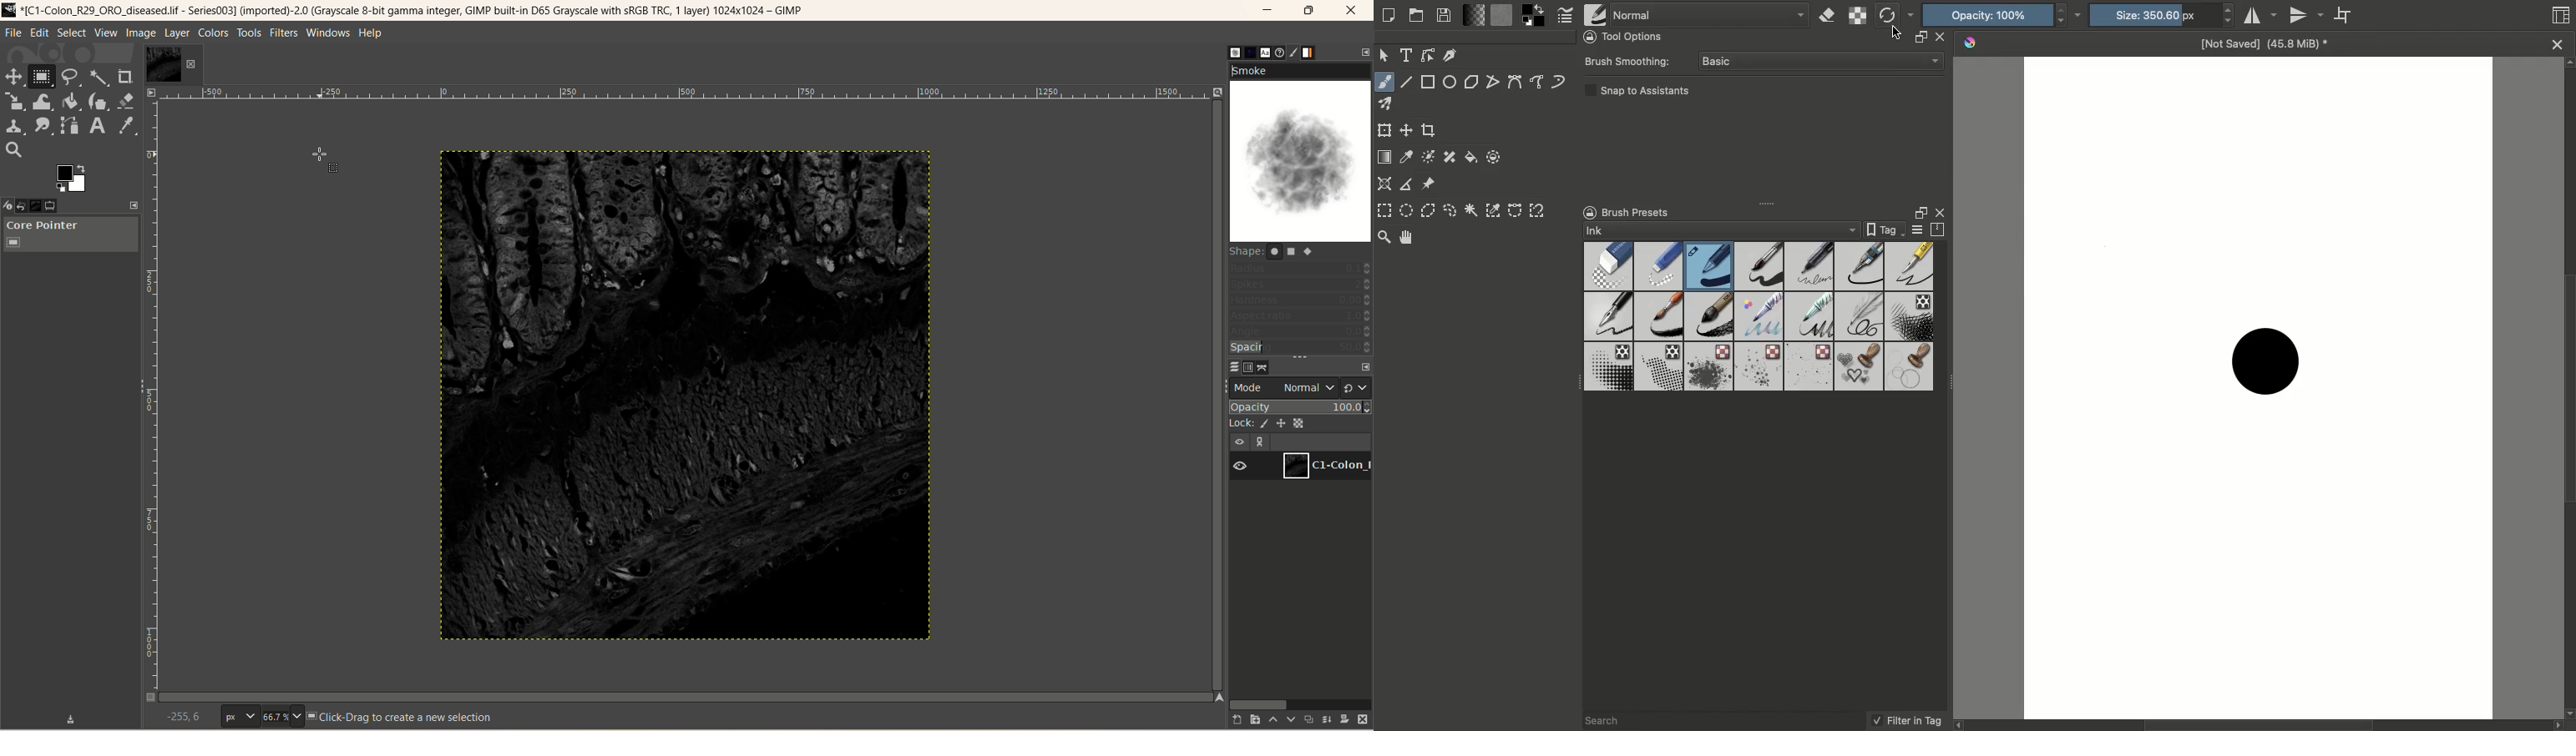 The width and height of the screenshot is (2576, 756). I want to click on zoom factor, so click(284, 717).